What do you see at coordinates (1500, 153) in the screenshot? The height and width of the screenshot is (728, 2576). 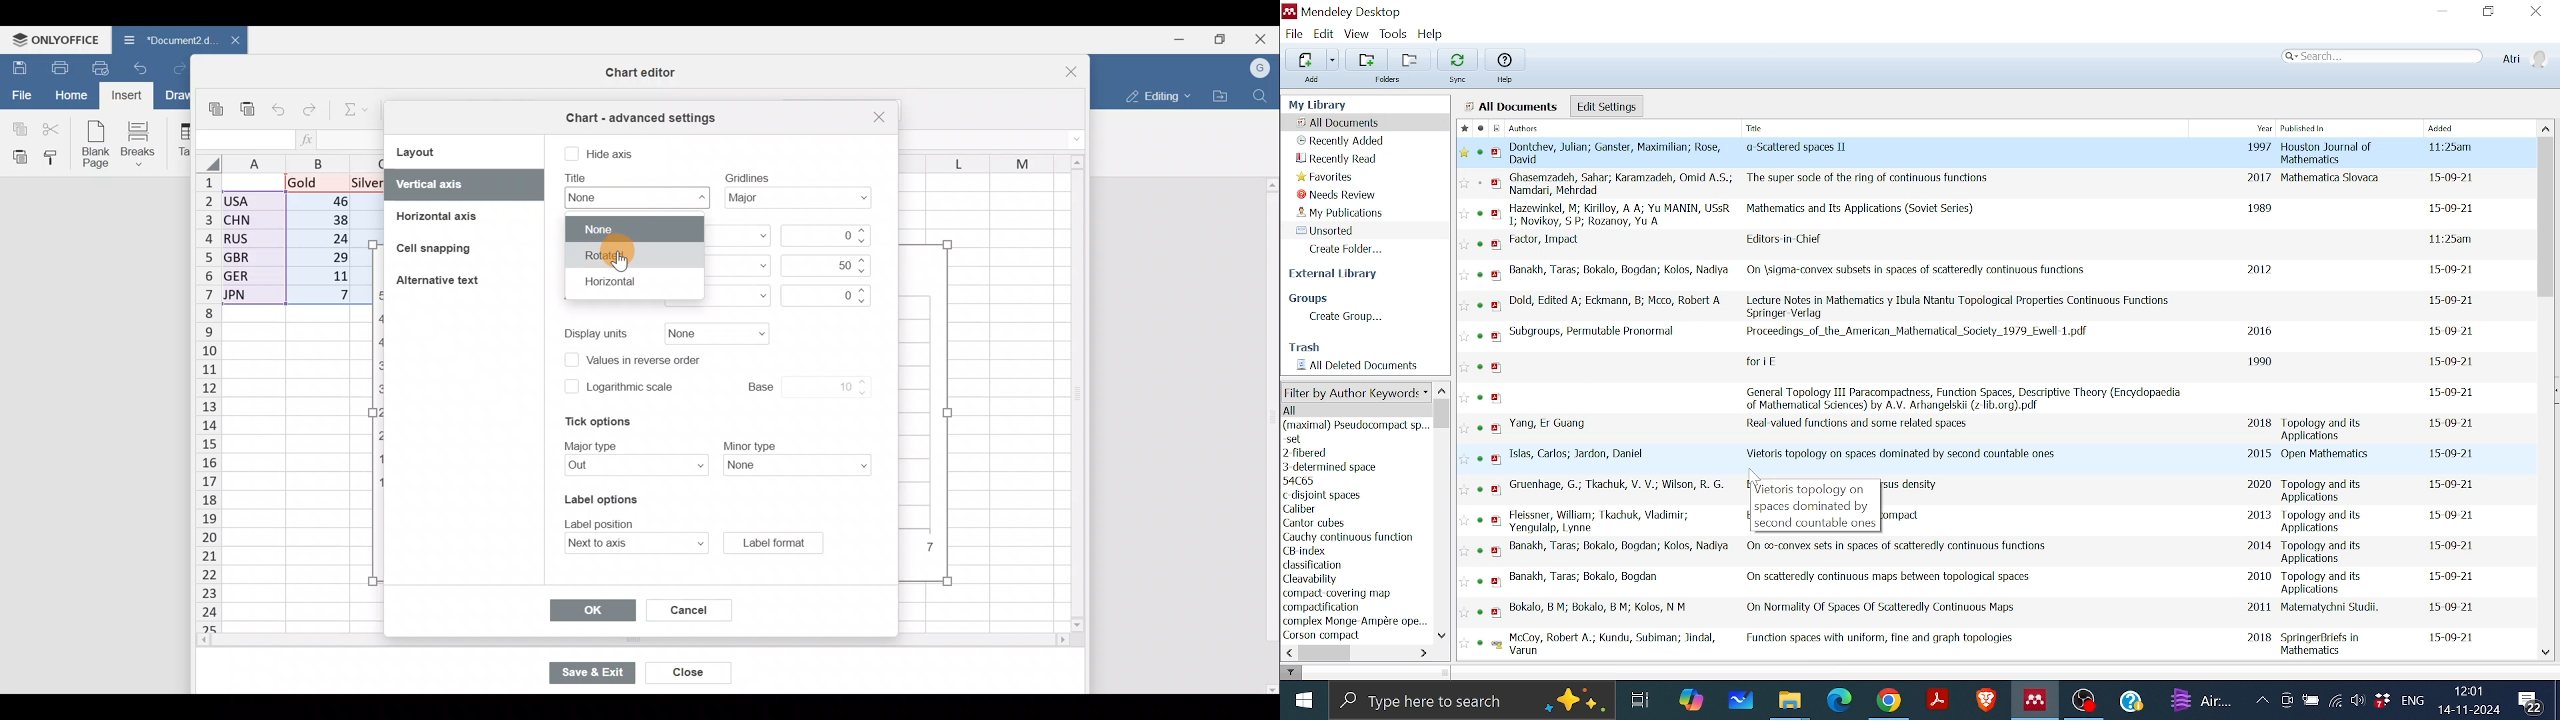 I see `pdf` at bounding box center [1500, 153].